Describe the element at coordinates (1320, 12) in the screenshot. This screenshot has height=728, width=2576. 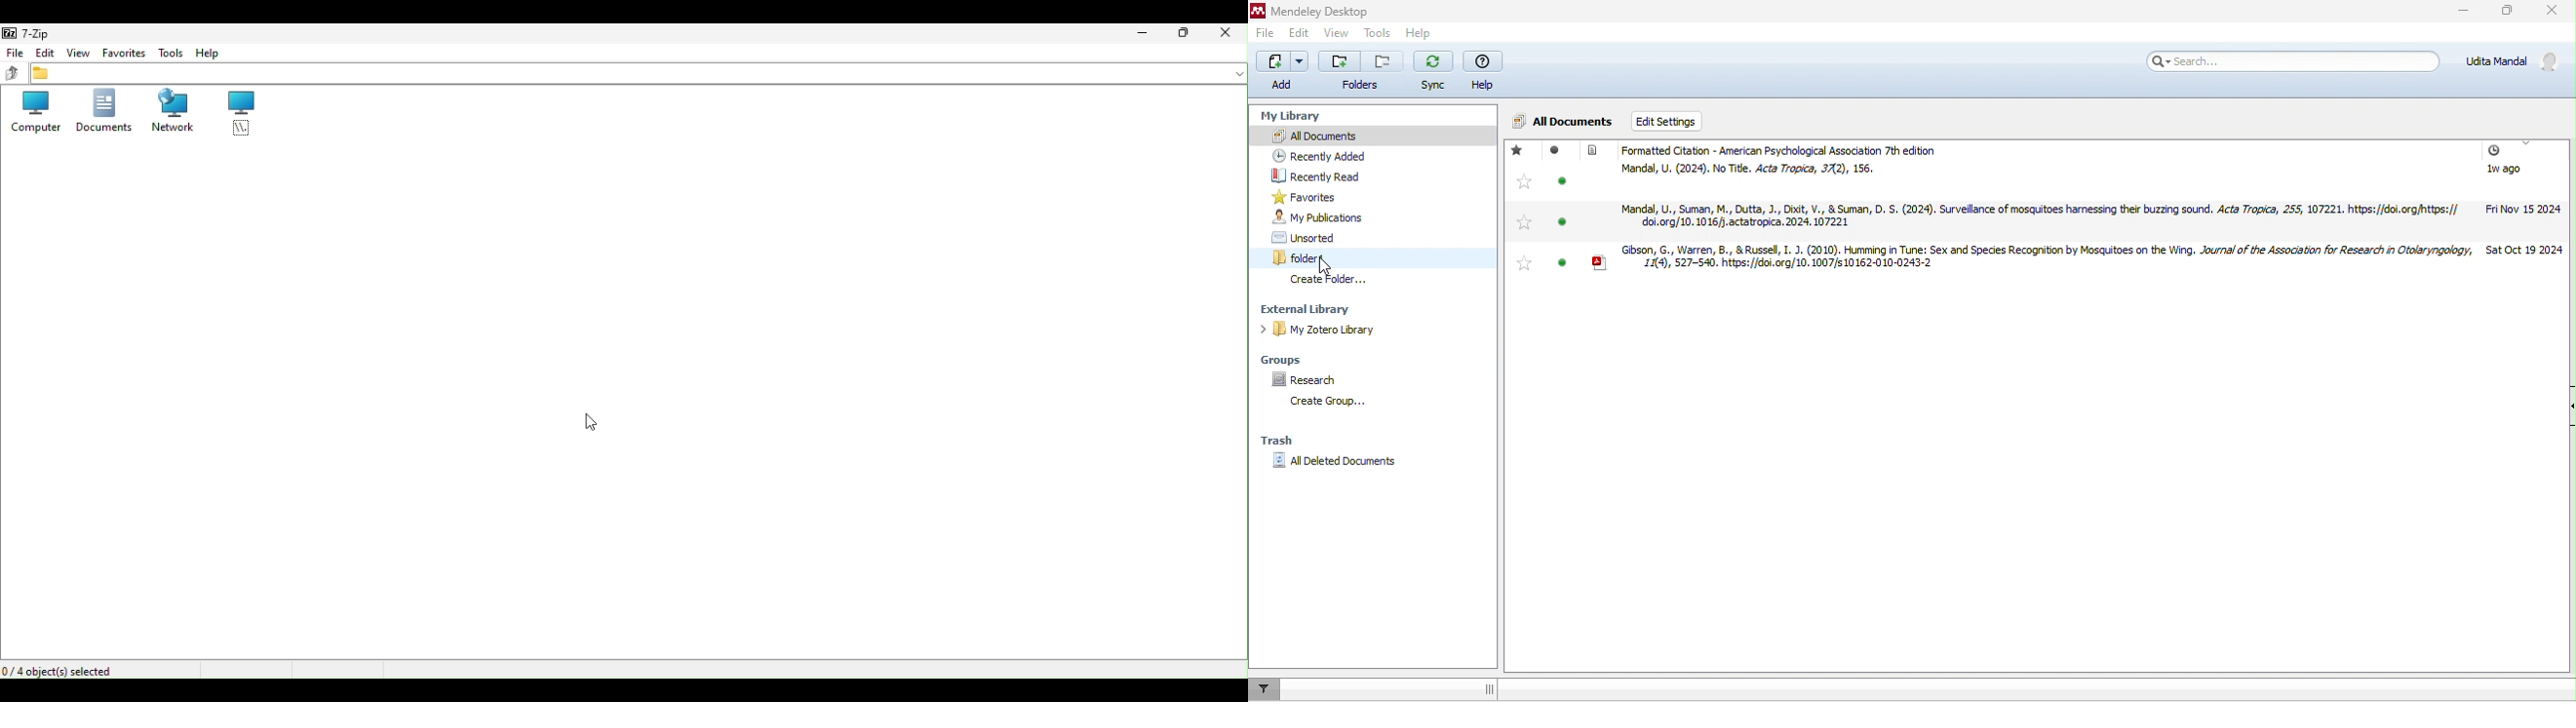
I see `Mendeley Desktop` at that location.